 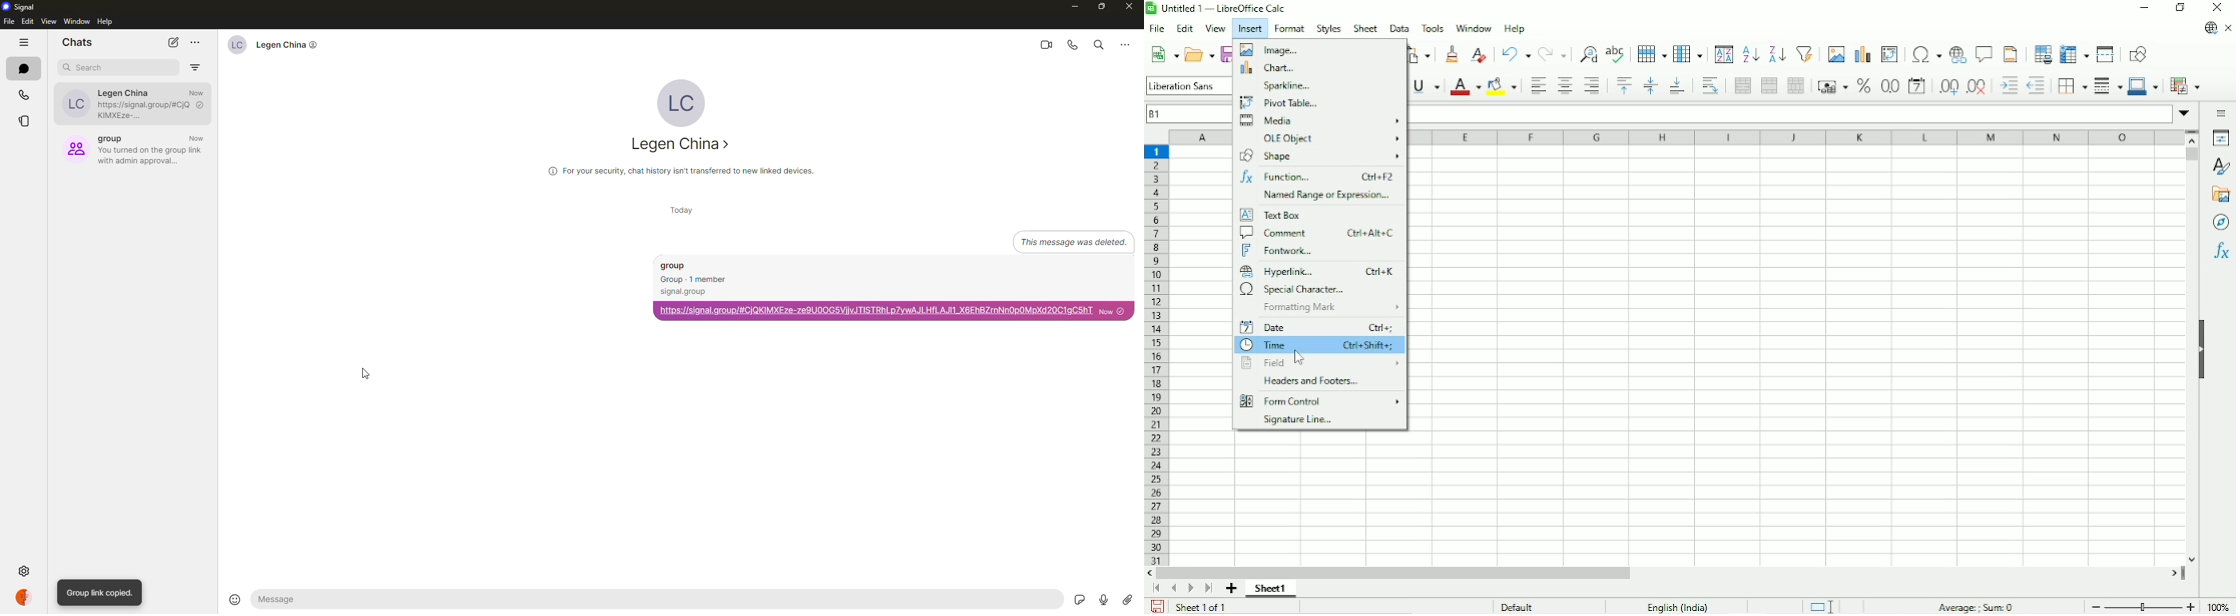 What do you see at coordinates (1396, 574) in the screenshot?
I see `Horizontal scrollbar` at bounding box center [1396, 574].